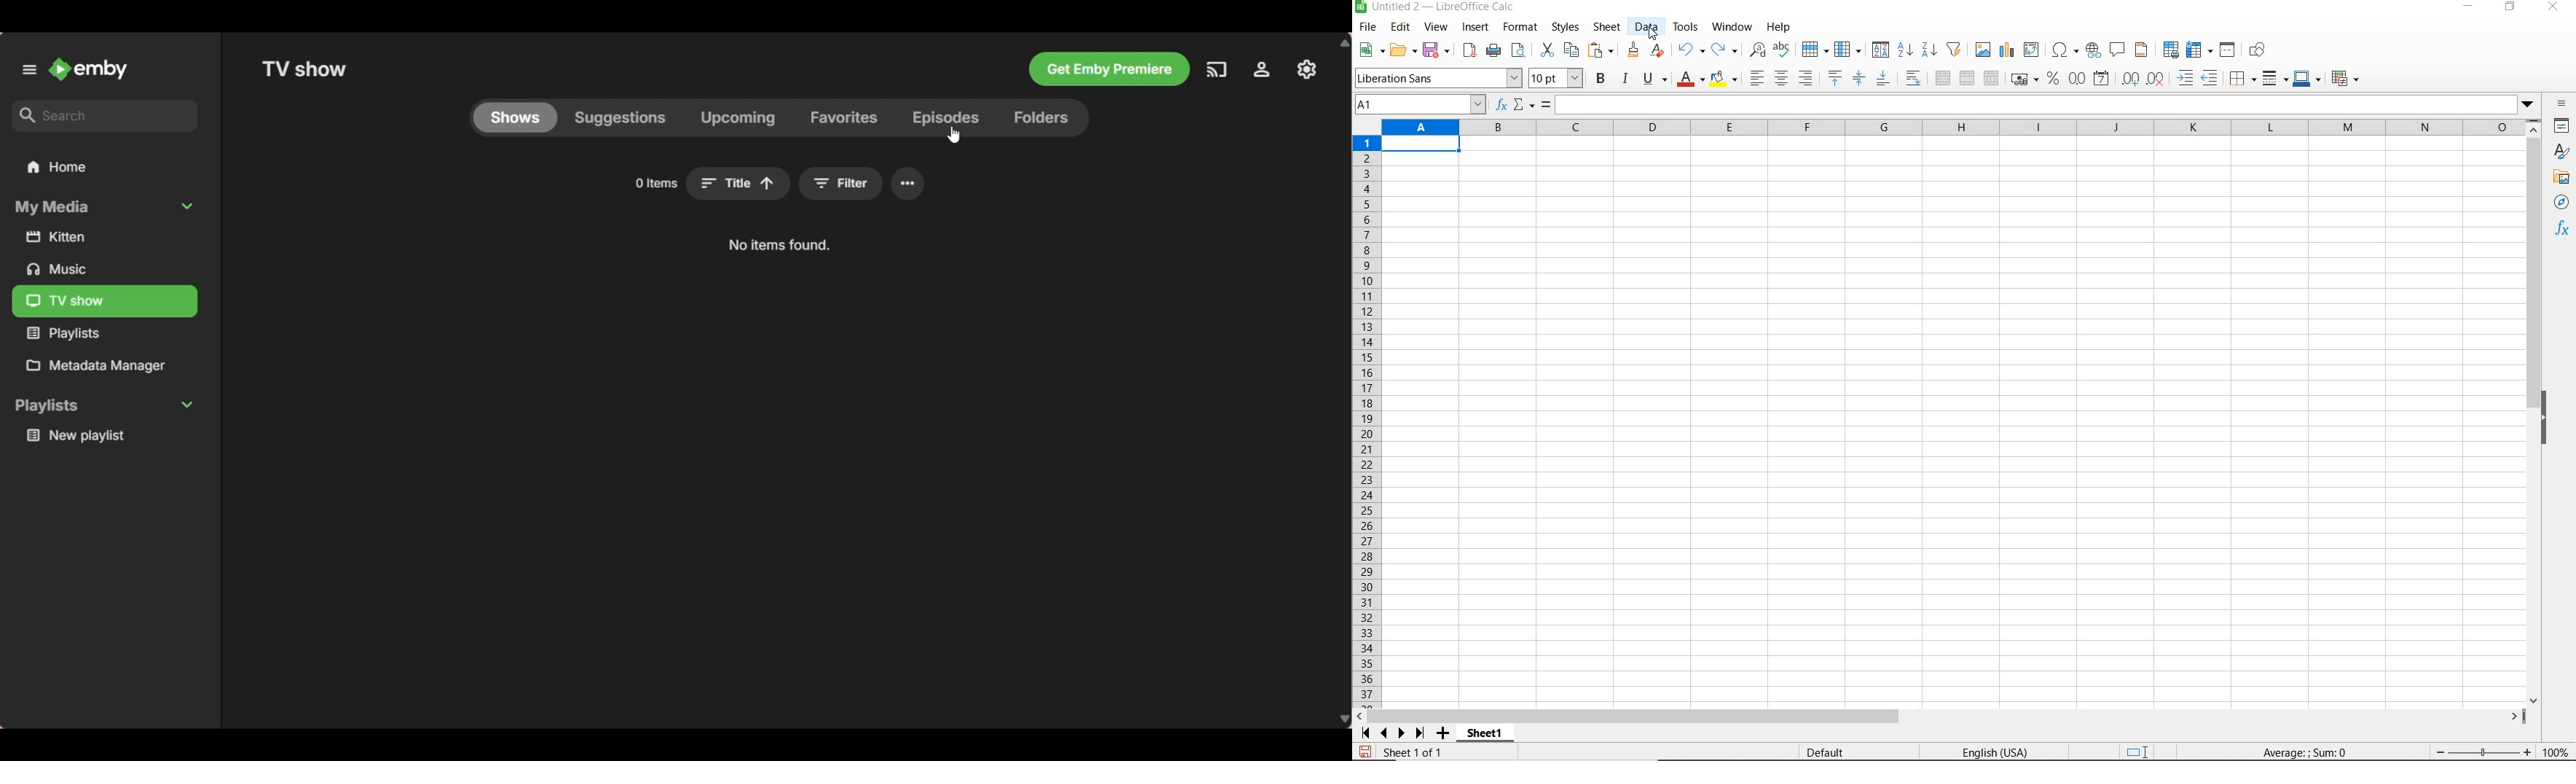 Image resolution: width=2576 pixels, height=784 pixels. Describe the element at coordinates (2545, 420) in the screenshot. I see `hide` at that location.